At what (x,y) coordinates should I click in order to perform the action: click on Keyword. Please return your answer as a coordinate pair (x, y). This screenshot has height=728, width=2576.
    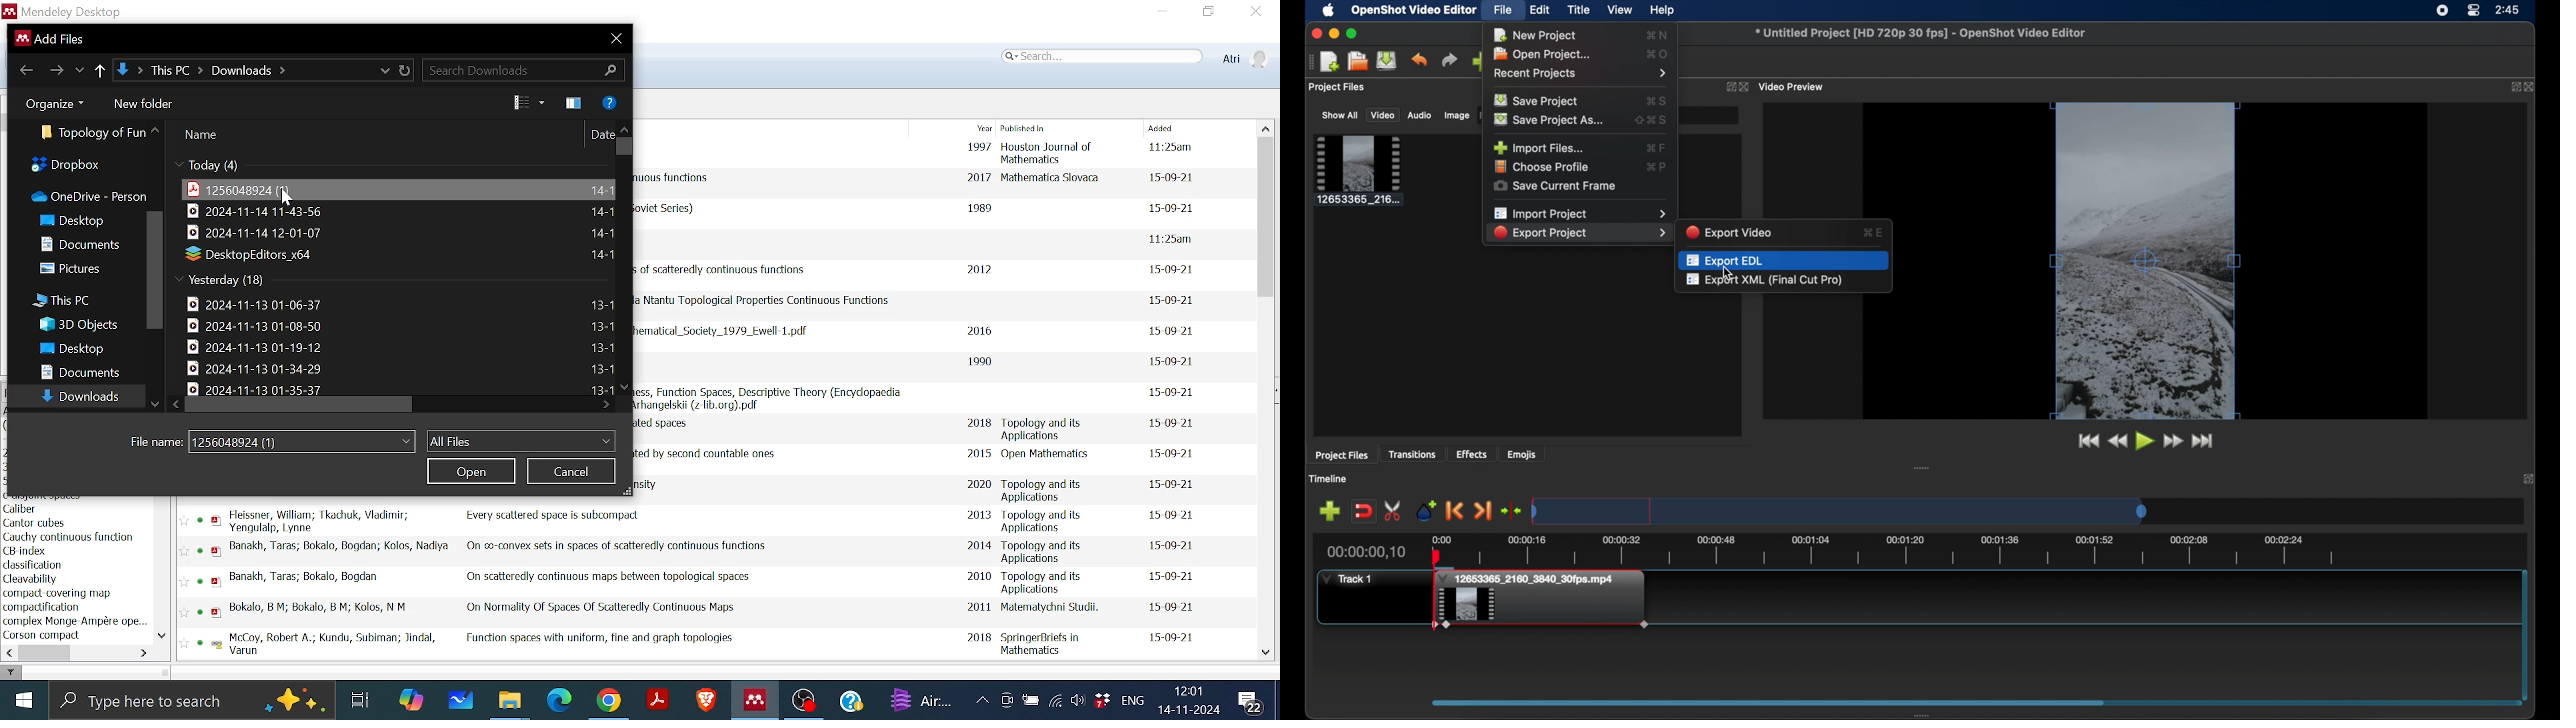
    Looking at the image, I should click on (40, 607).